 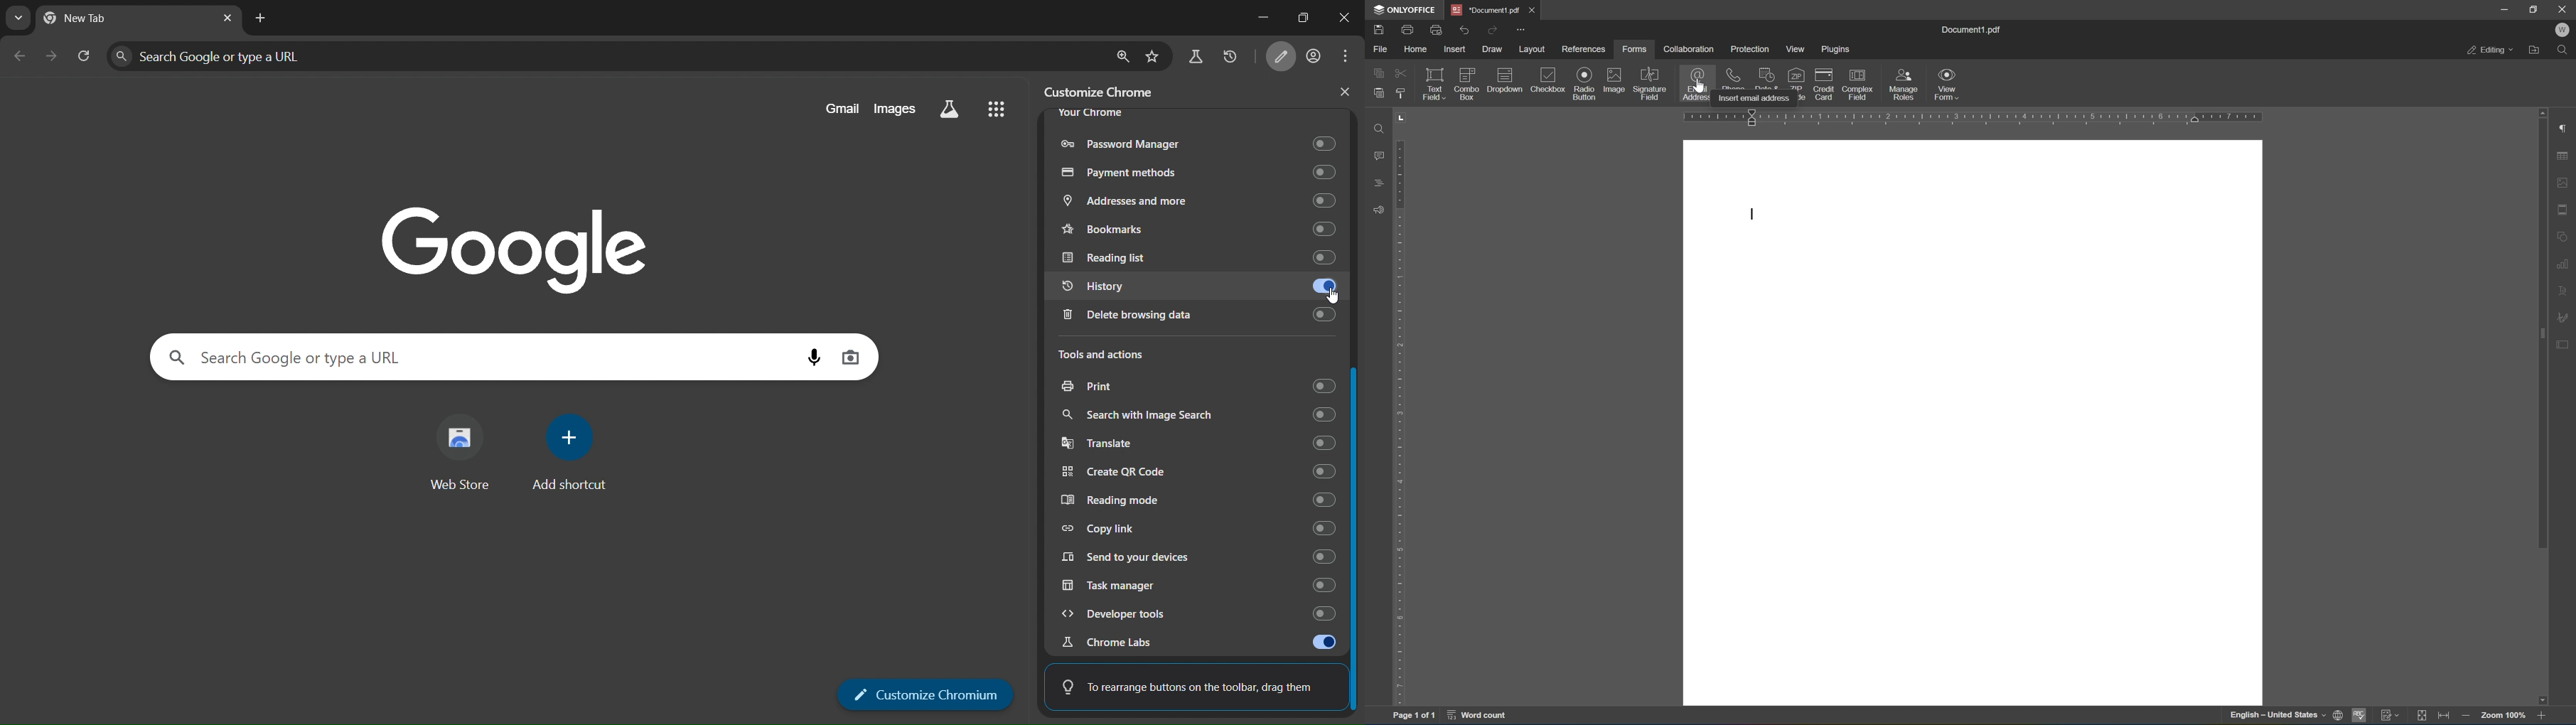 What do you see at coordinates (2421, 714) in the screenshot?
I see `fit to slide` at bounding box center [2421, 714].